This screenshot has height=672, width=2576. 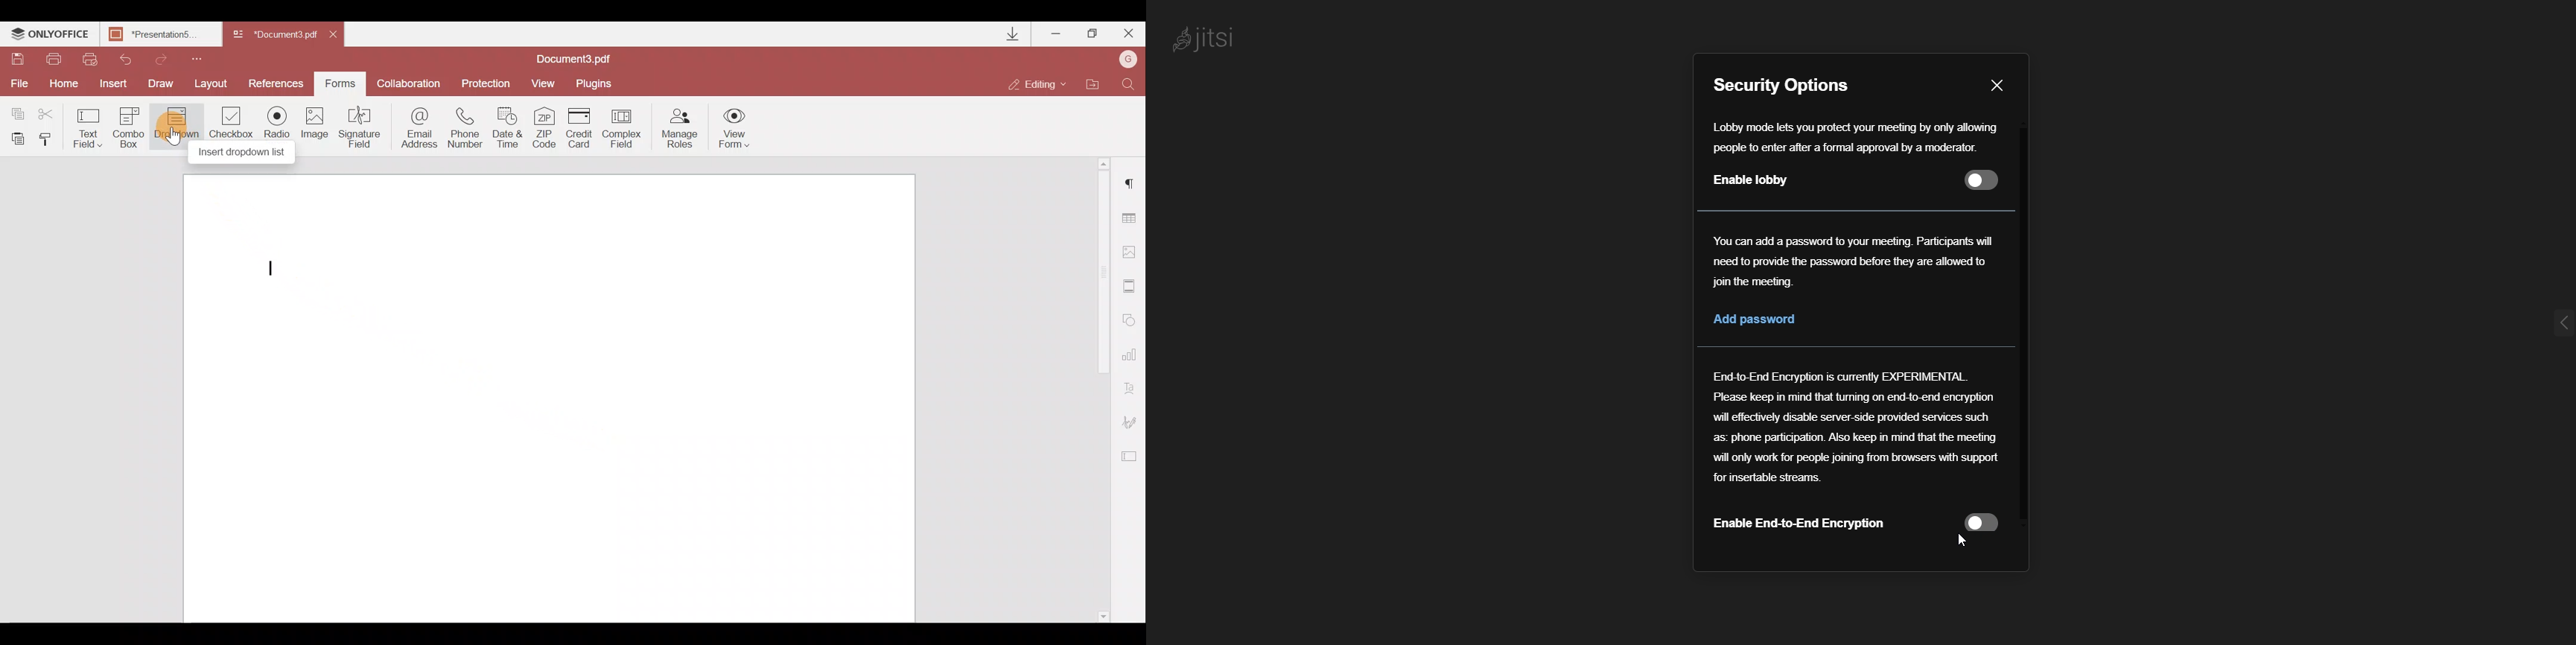 I want to click on Signature settings, so click(x=1129, y=418).